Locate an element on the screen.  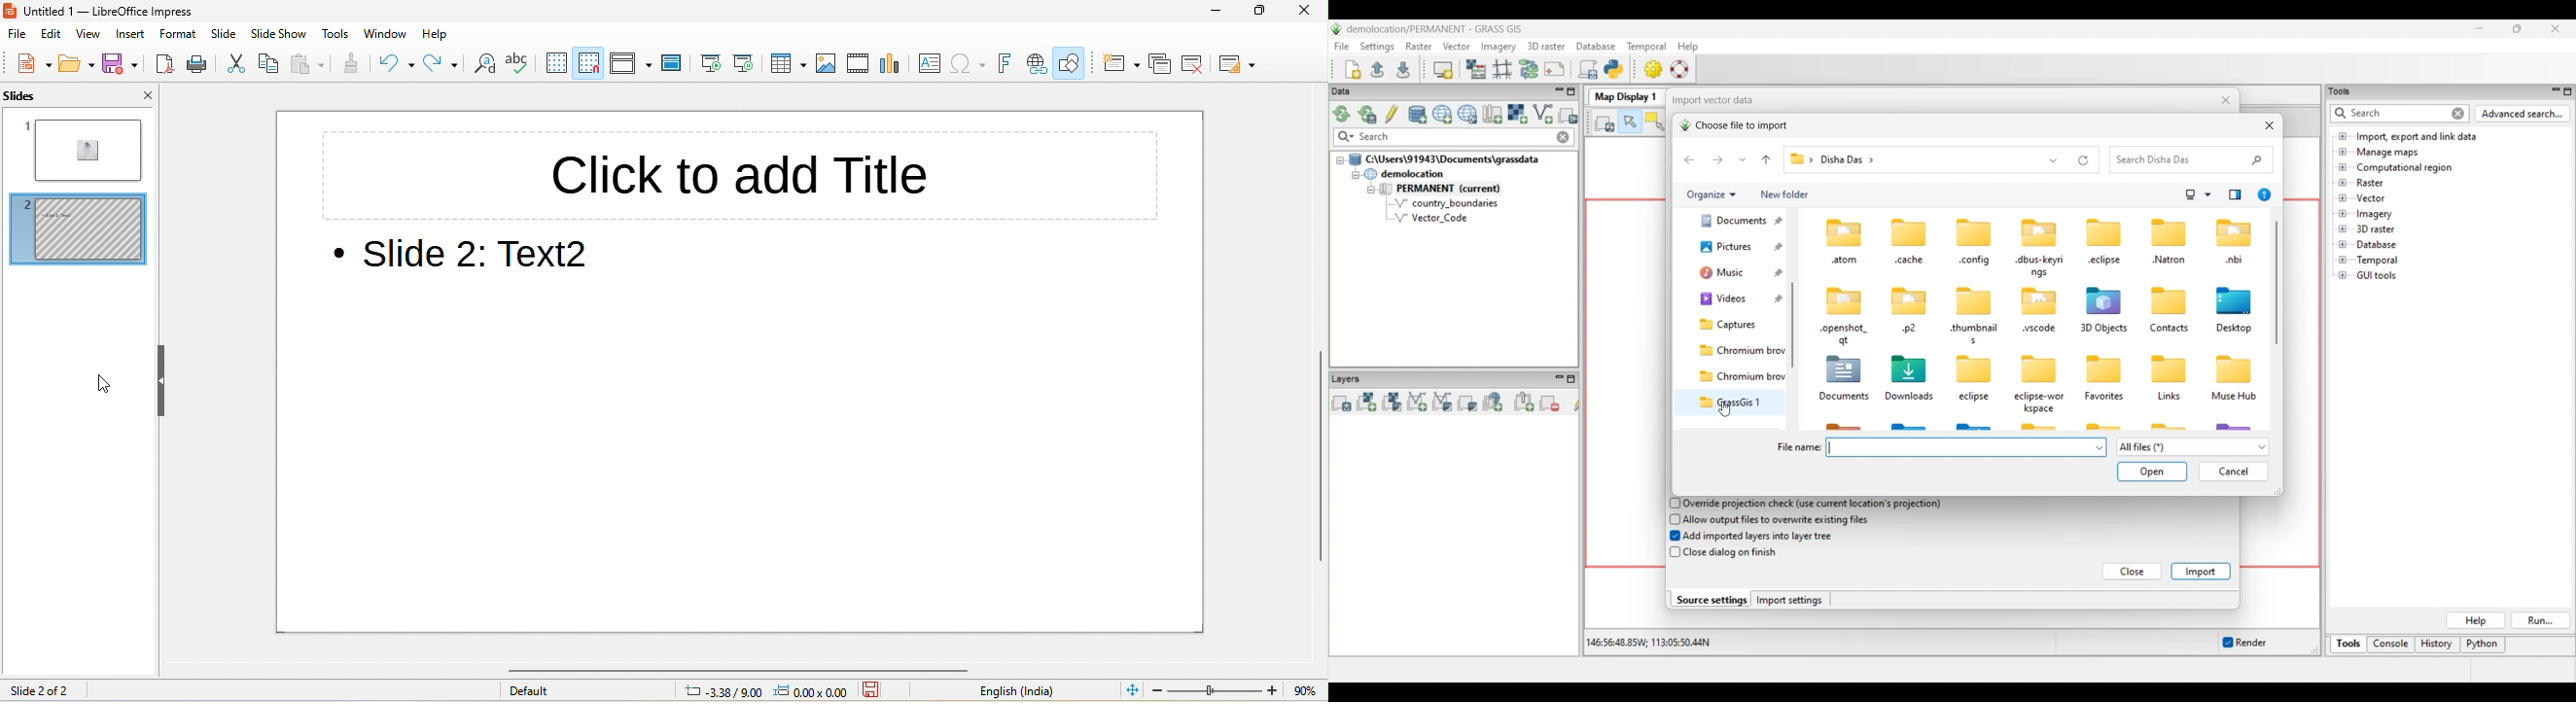
view is located at coordinates (94, 37).